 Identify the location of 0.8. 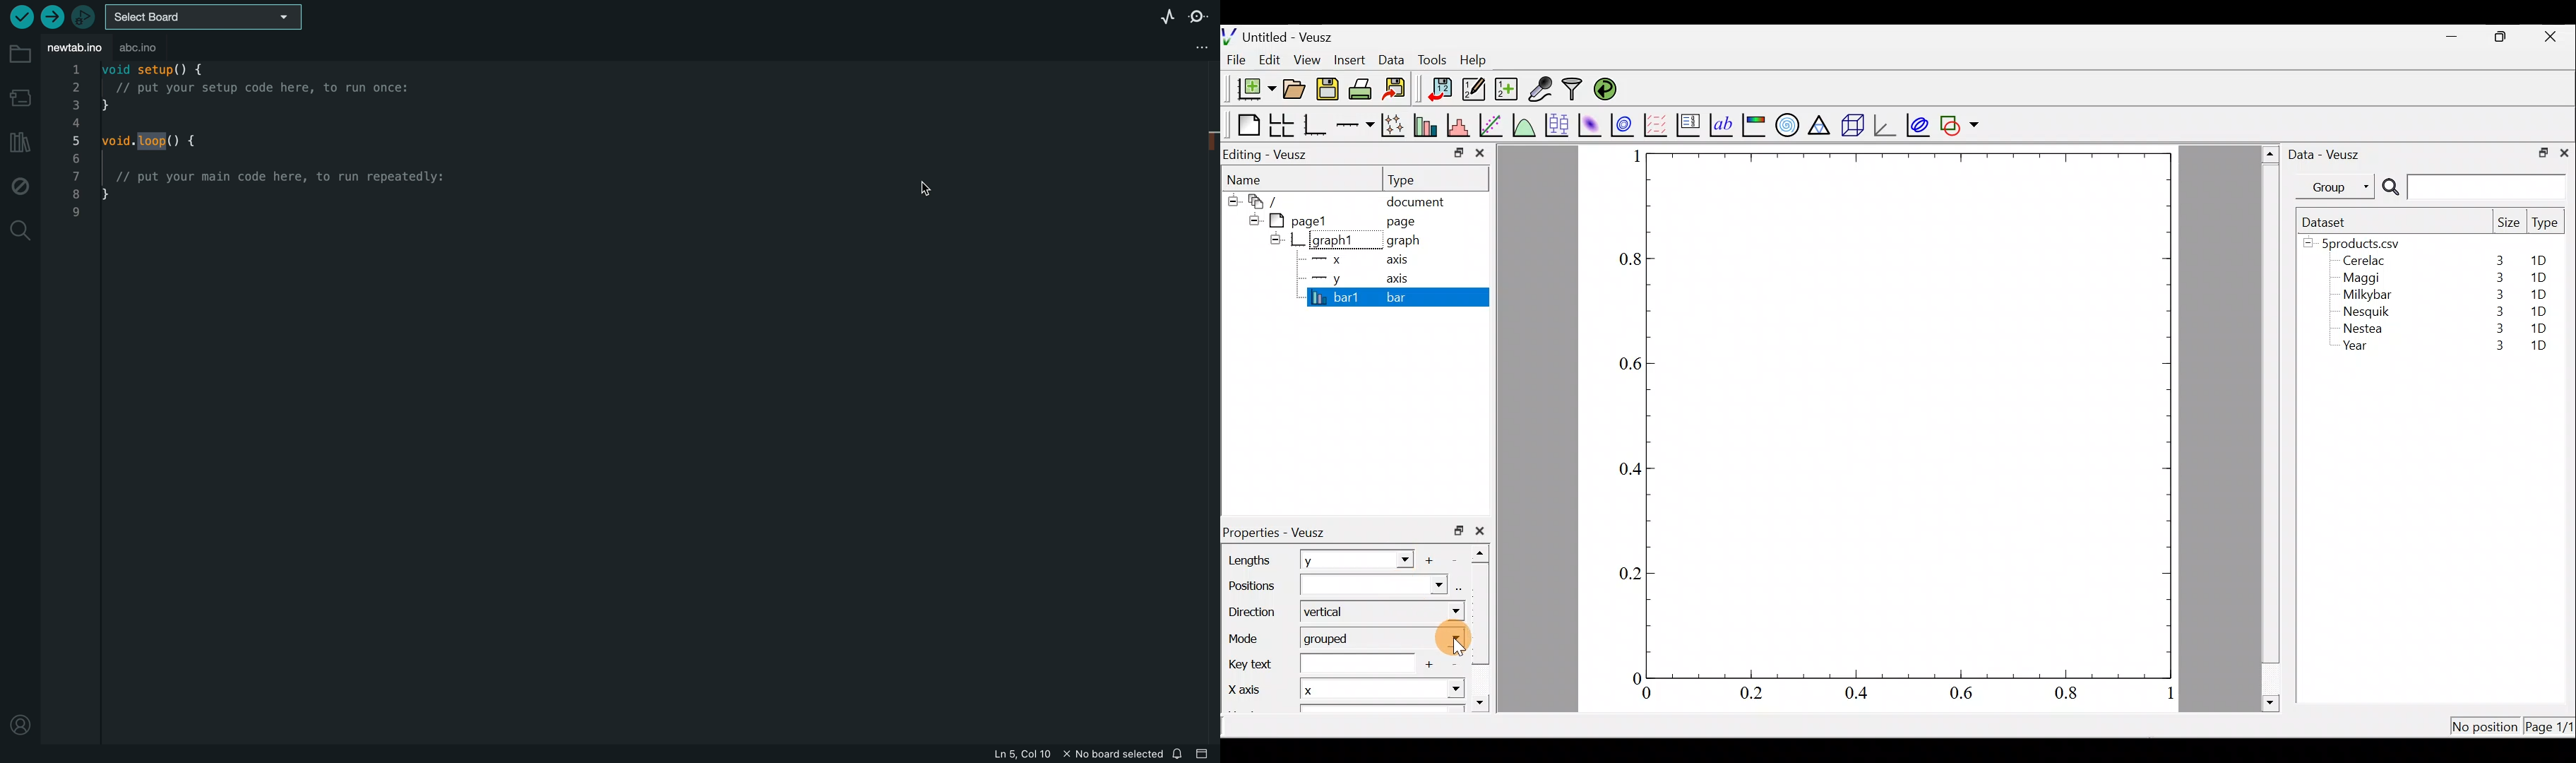
(1628, 260).